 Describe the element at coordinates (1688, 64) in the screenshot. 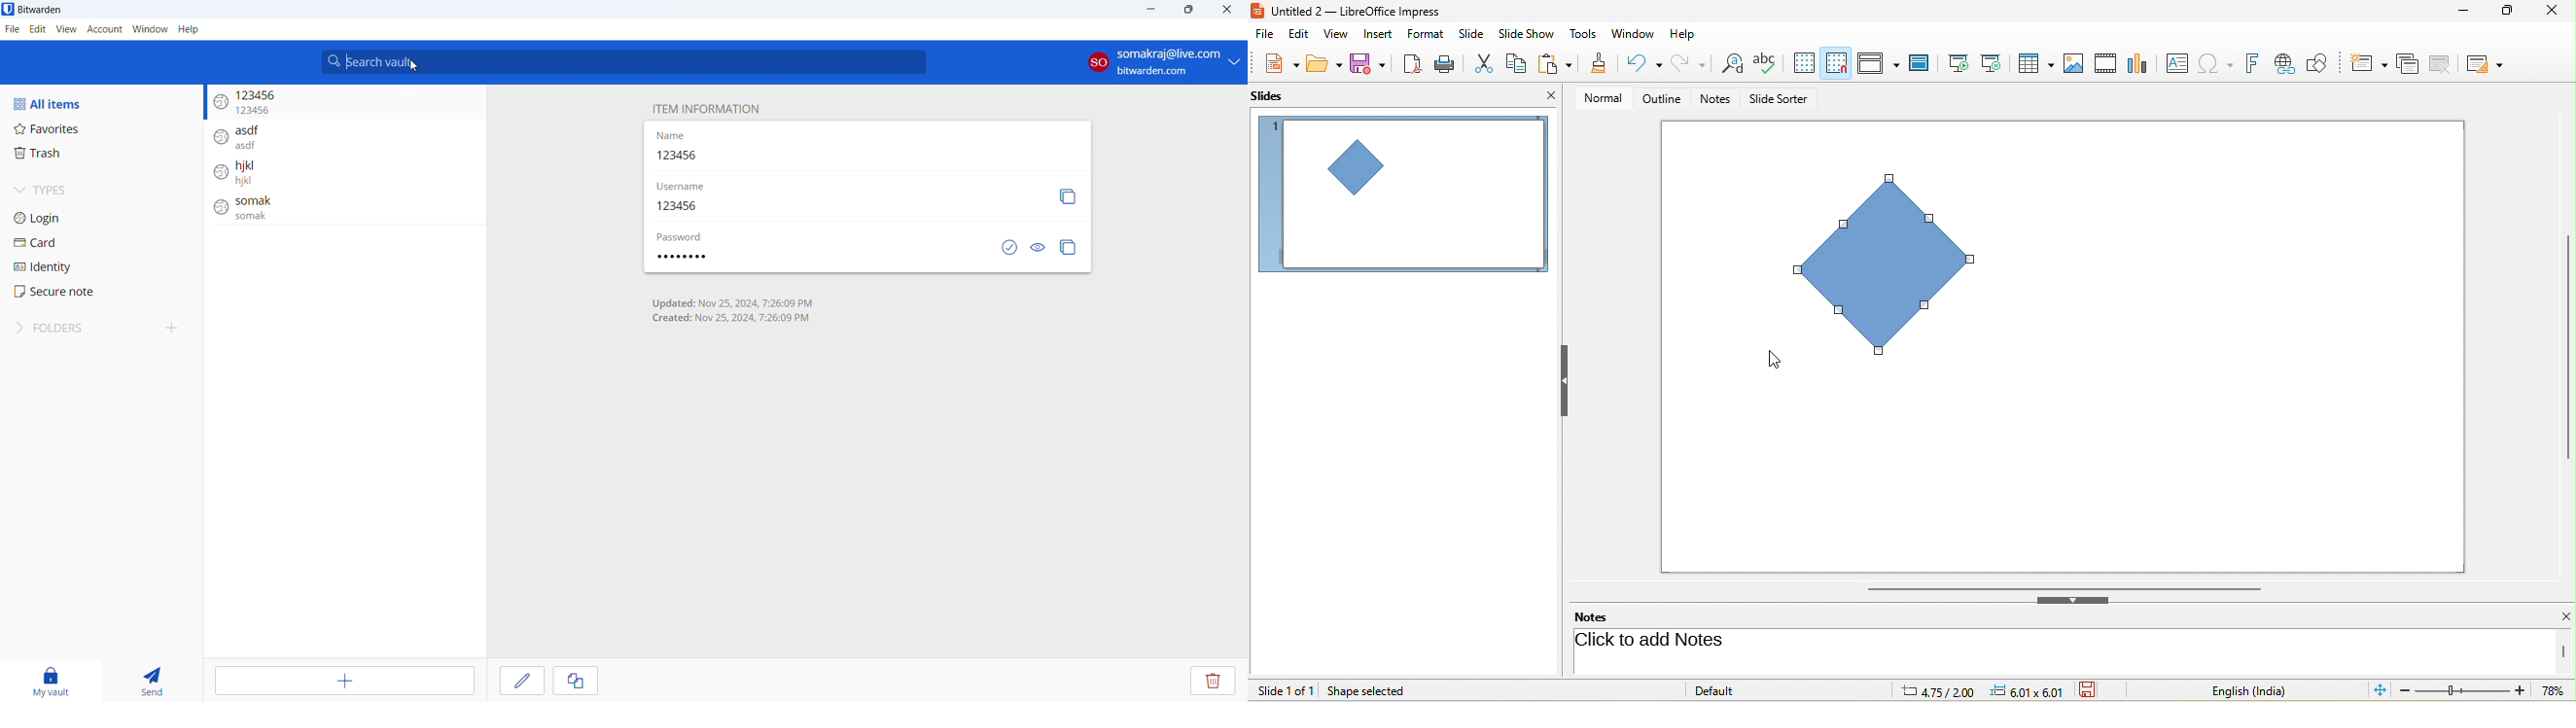

I see `redo` at that location.